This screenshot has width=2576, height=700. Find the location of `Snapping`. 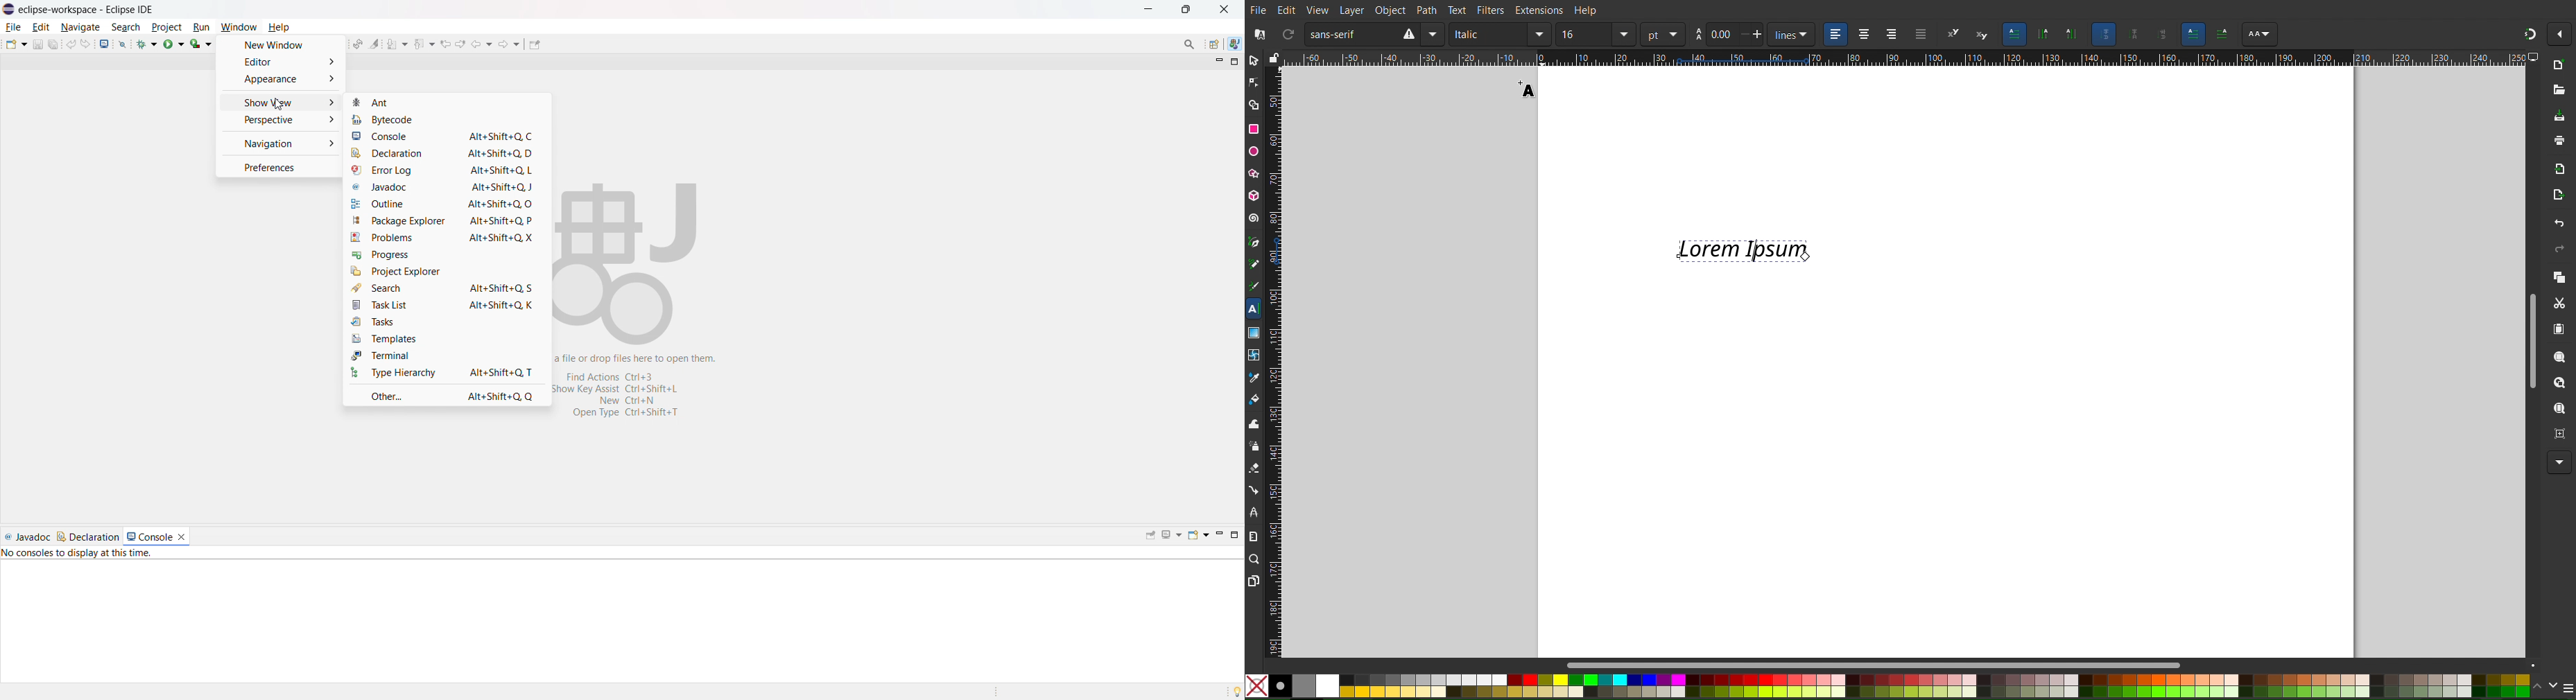

Snapping is located at coordinates (2529, 34).